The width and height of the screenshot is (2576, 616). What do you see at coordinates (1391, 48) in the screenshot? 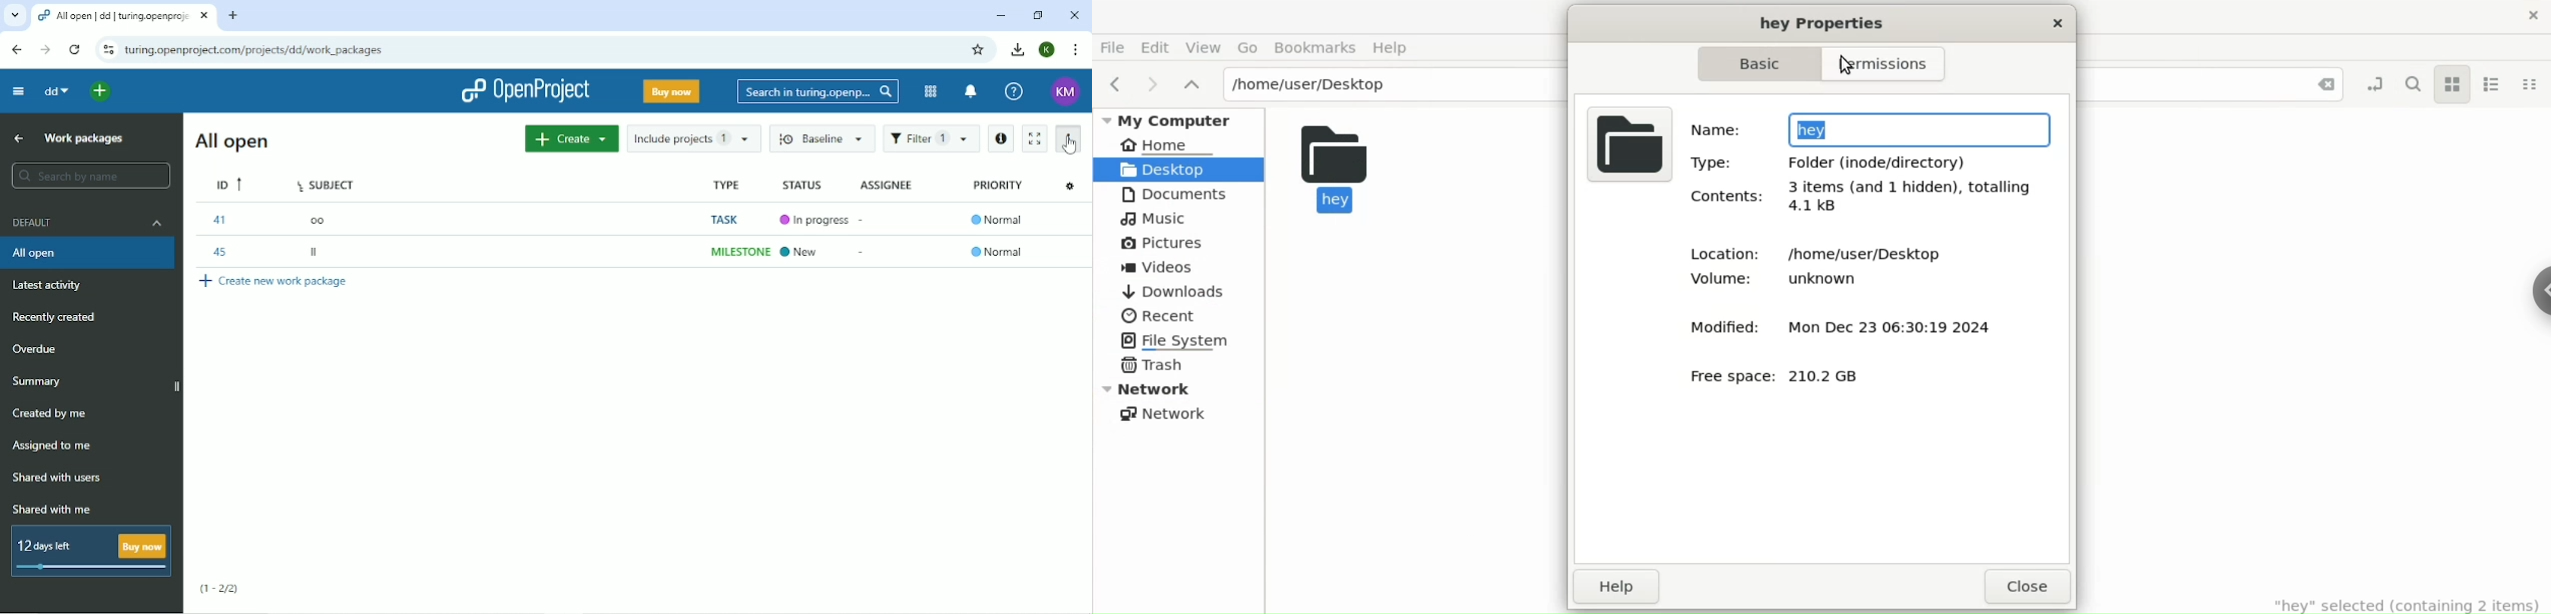
I see `Help` at bounding box center [1391, 48].